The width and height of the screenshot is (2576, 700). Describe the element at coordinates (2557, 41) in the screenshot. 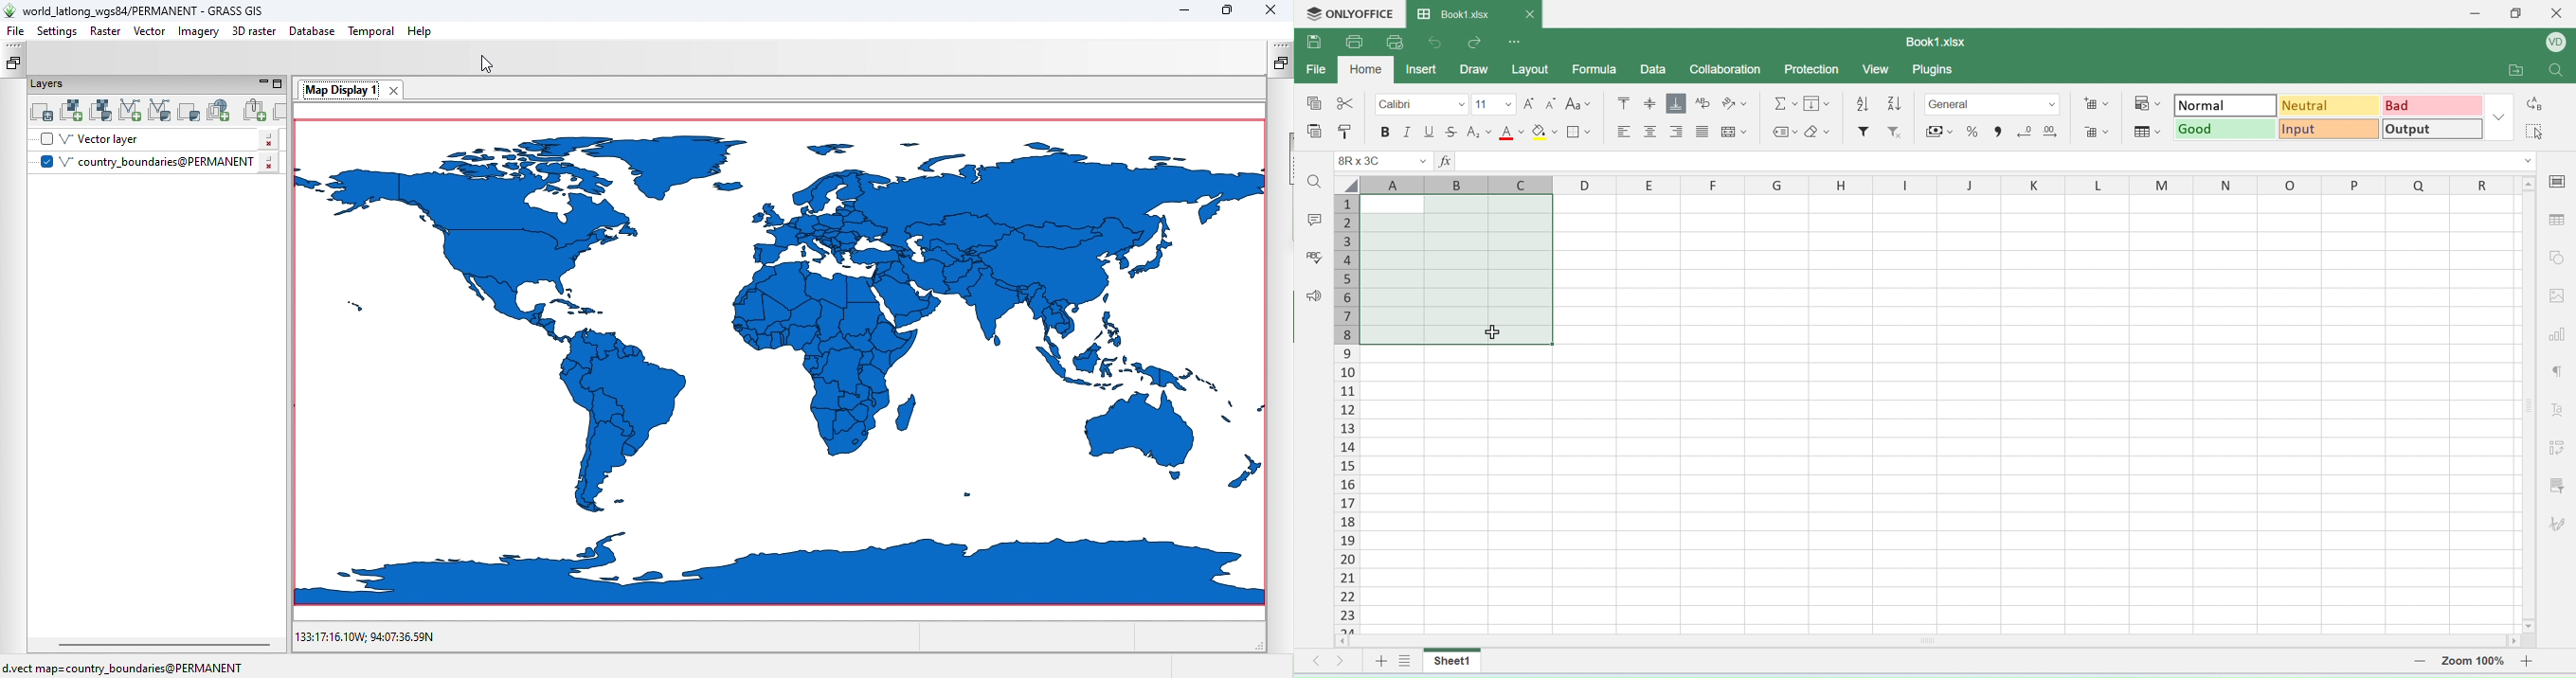

I see `profile` at that location.